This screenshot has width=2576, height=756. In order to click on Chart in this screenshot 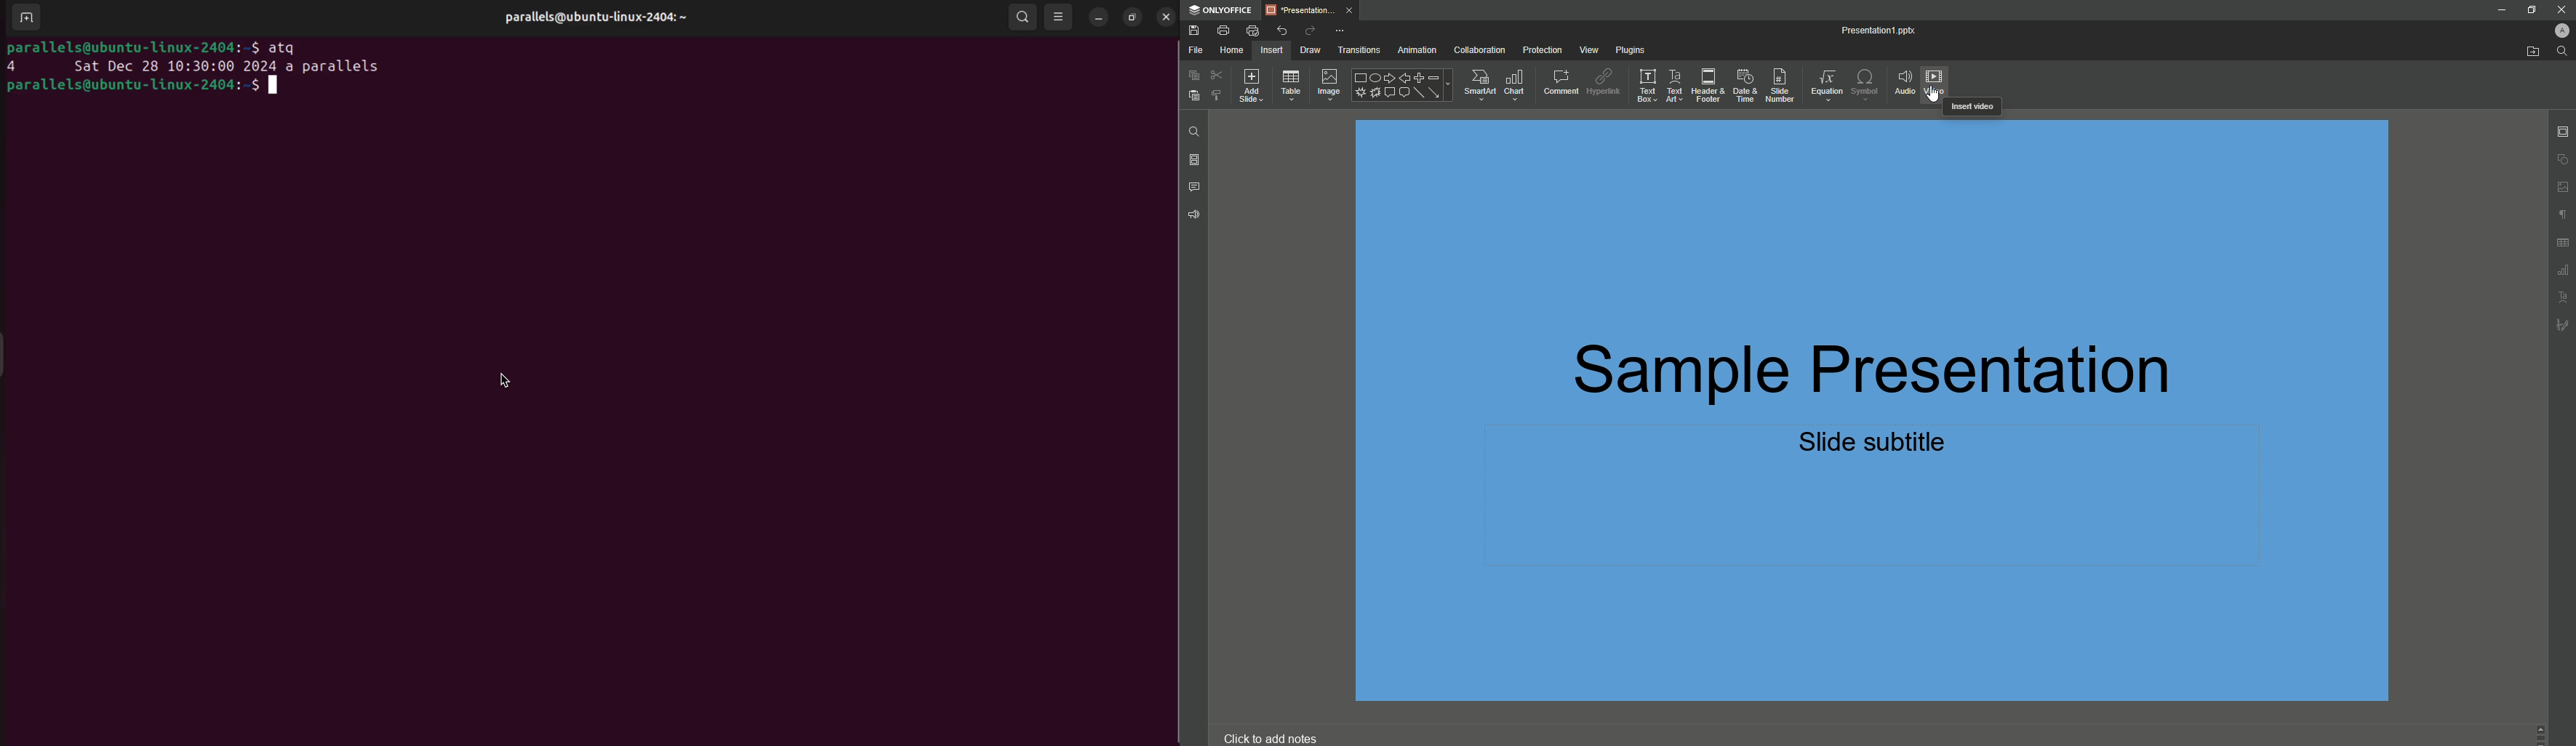, I will do `click(1515, 84)`.